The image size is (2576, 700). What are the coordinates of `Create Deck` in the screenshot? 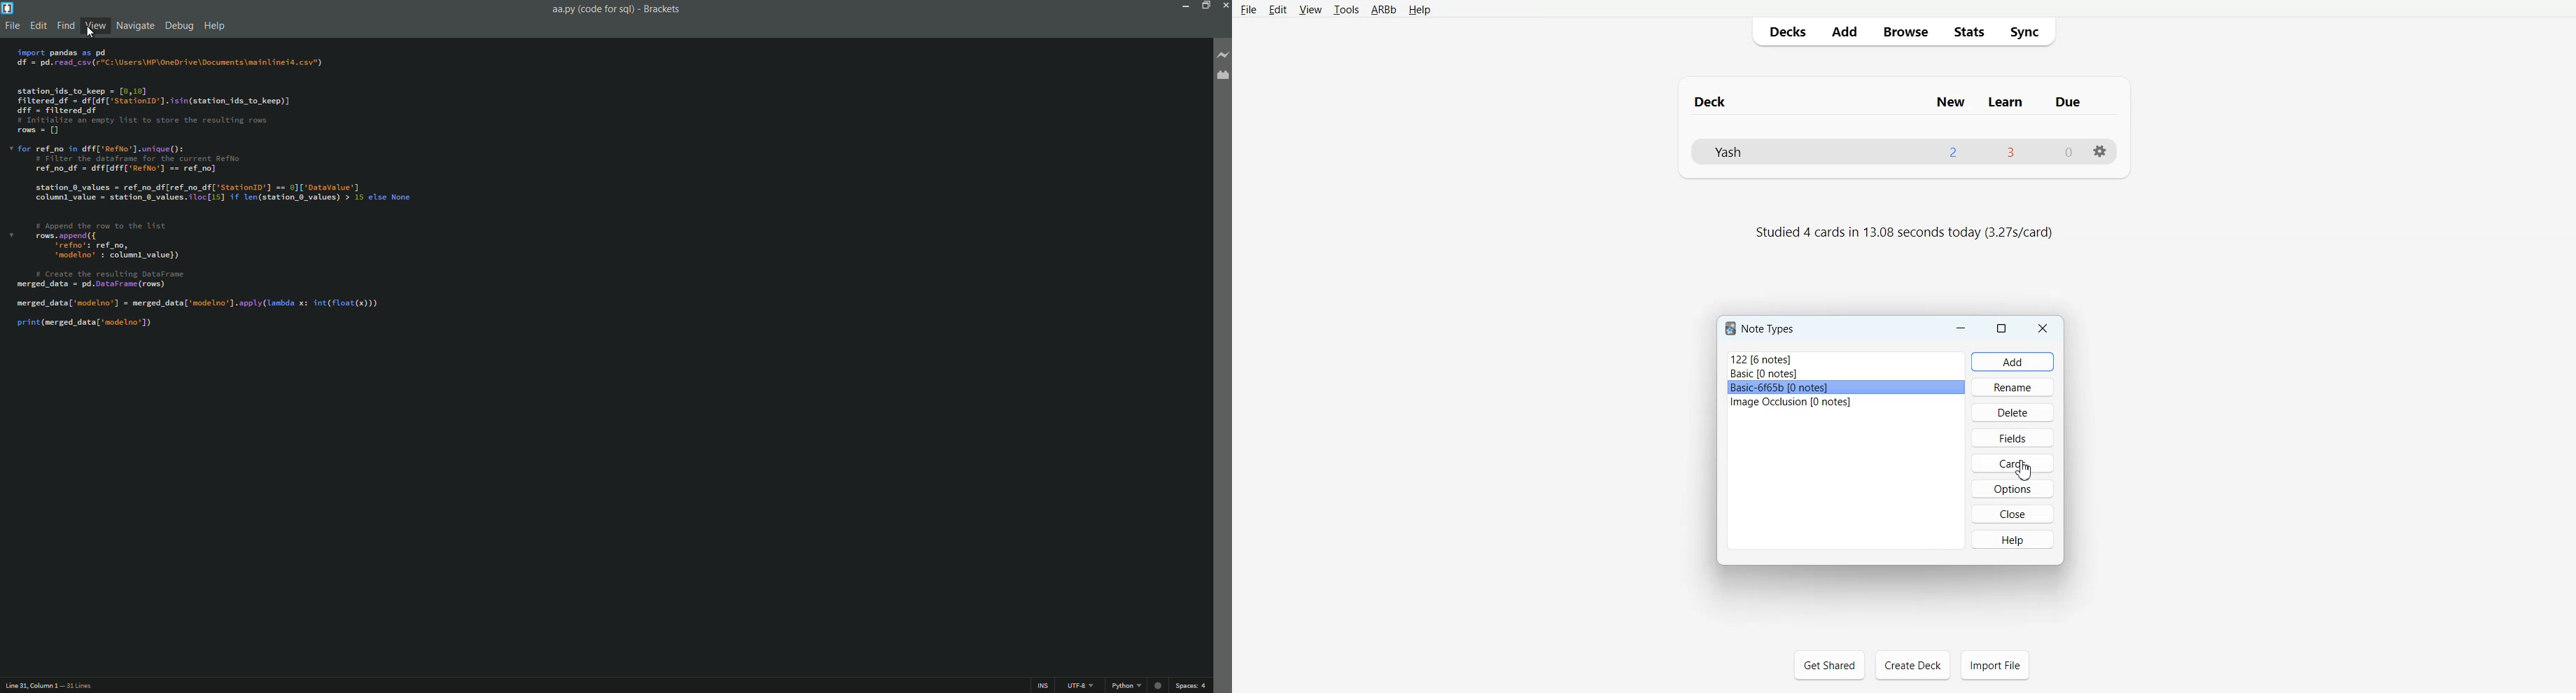 It's located at (1912, 665).